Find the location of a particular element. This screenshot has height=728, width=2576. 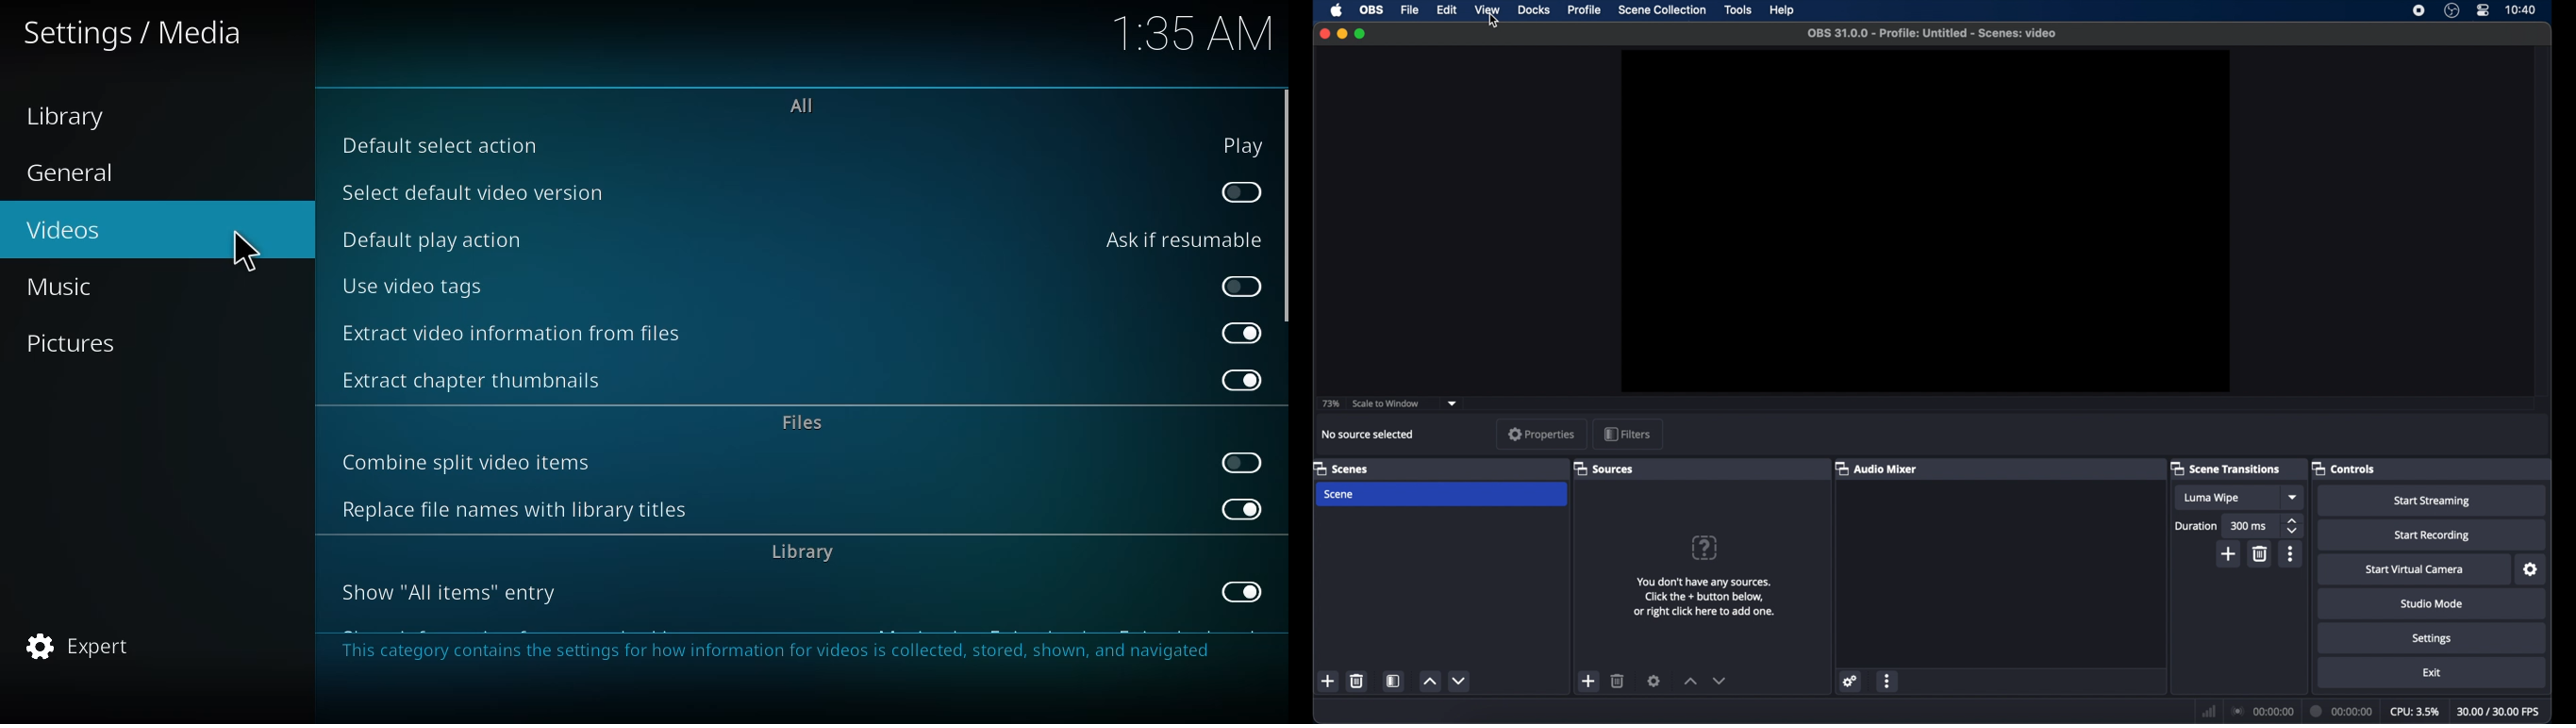

add is located at coordinates (2228, 554).